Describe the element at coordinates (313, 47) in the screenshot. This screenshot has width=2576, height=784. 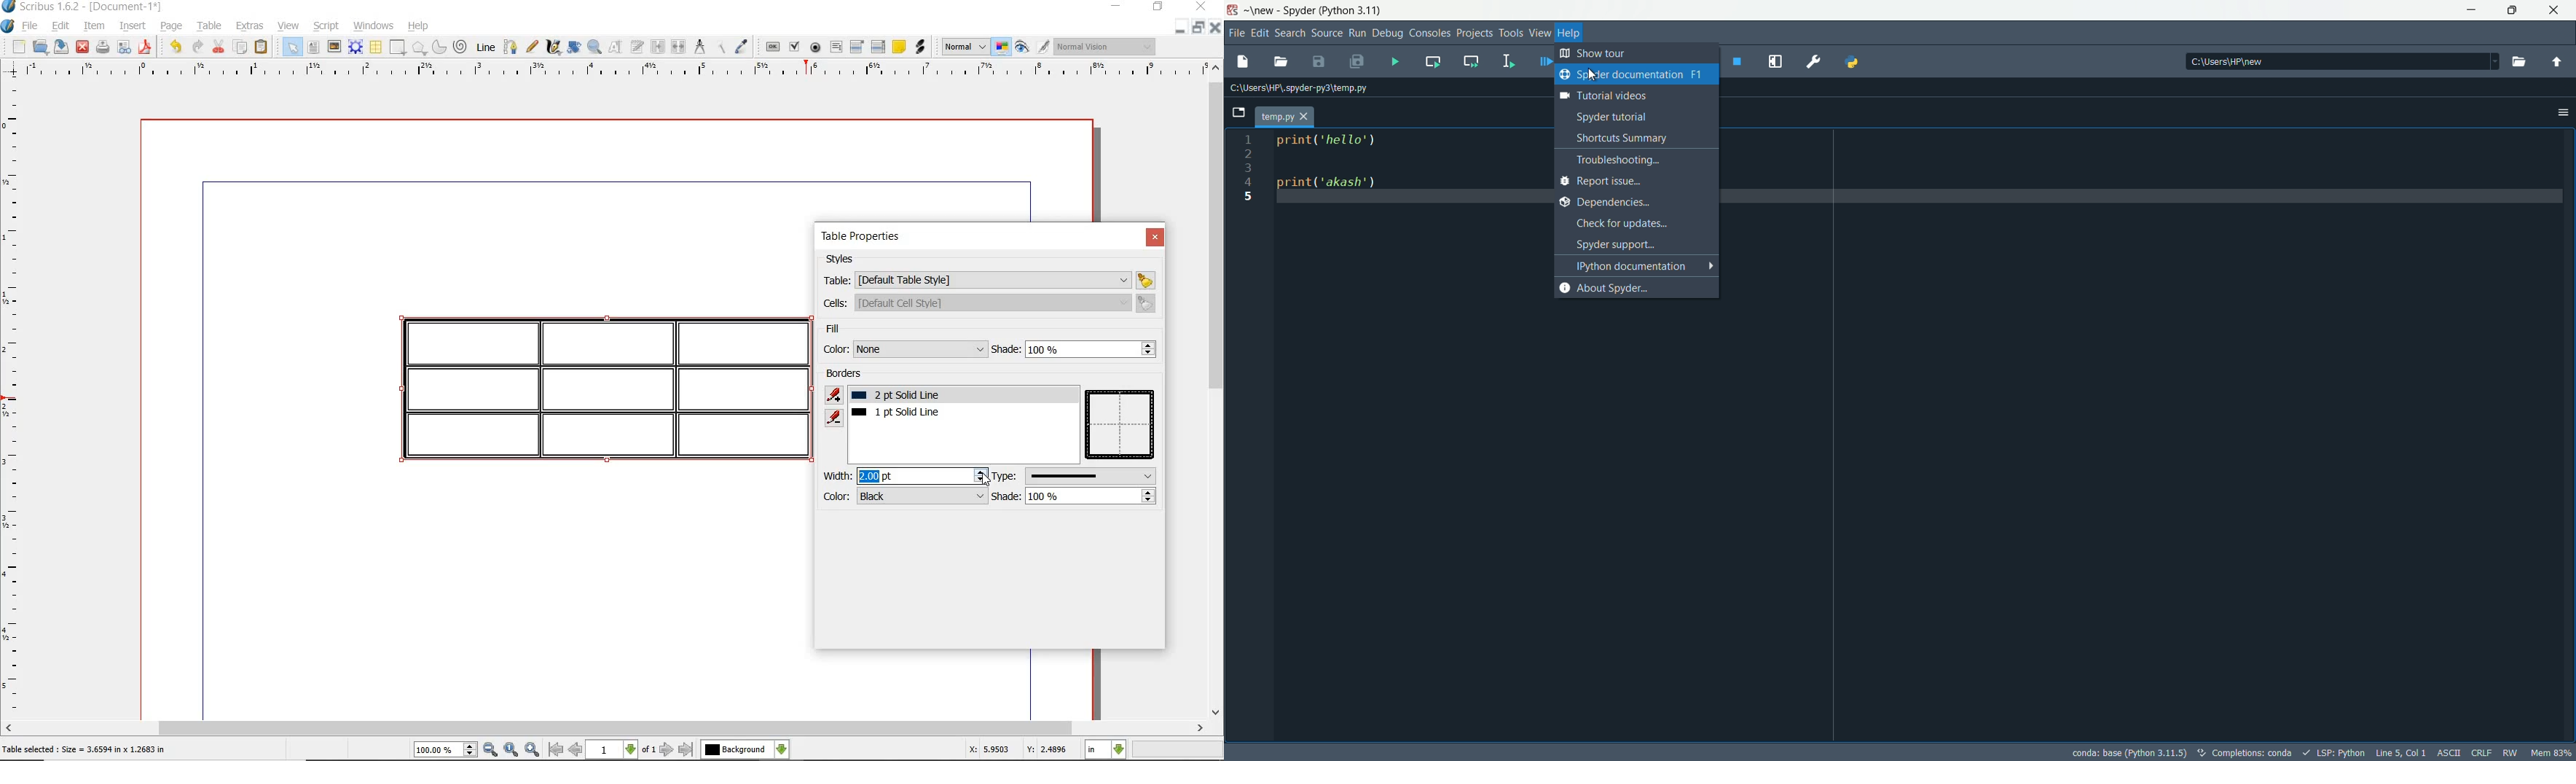
I see `text frame` at that location.